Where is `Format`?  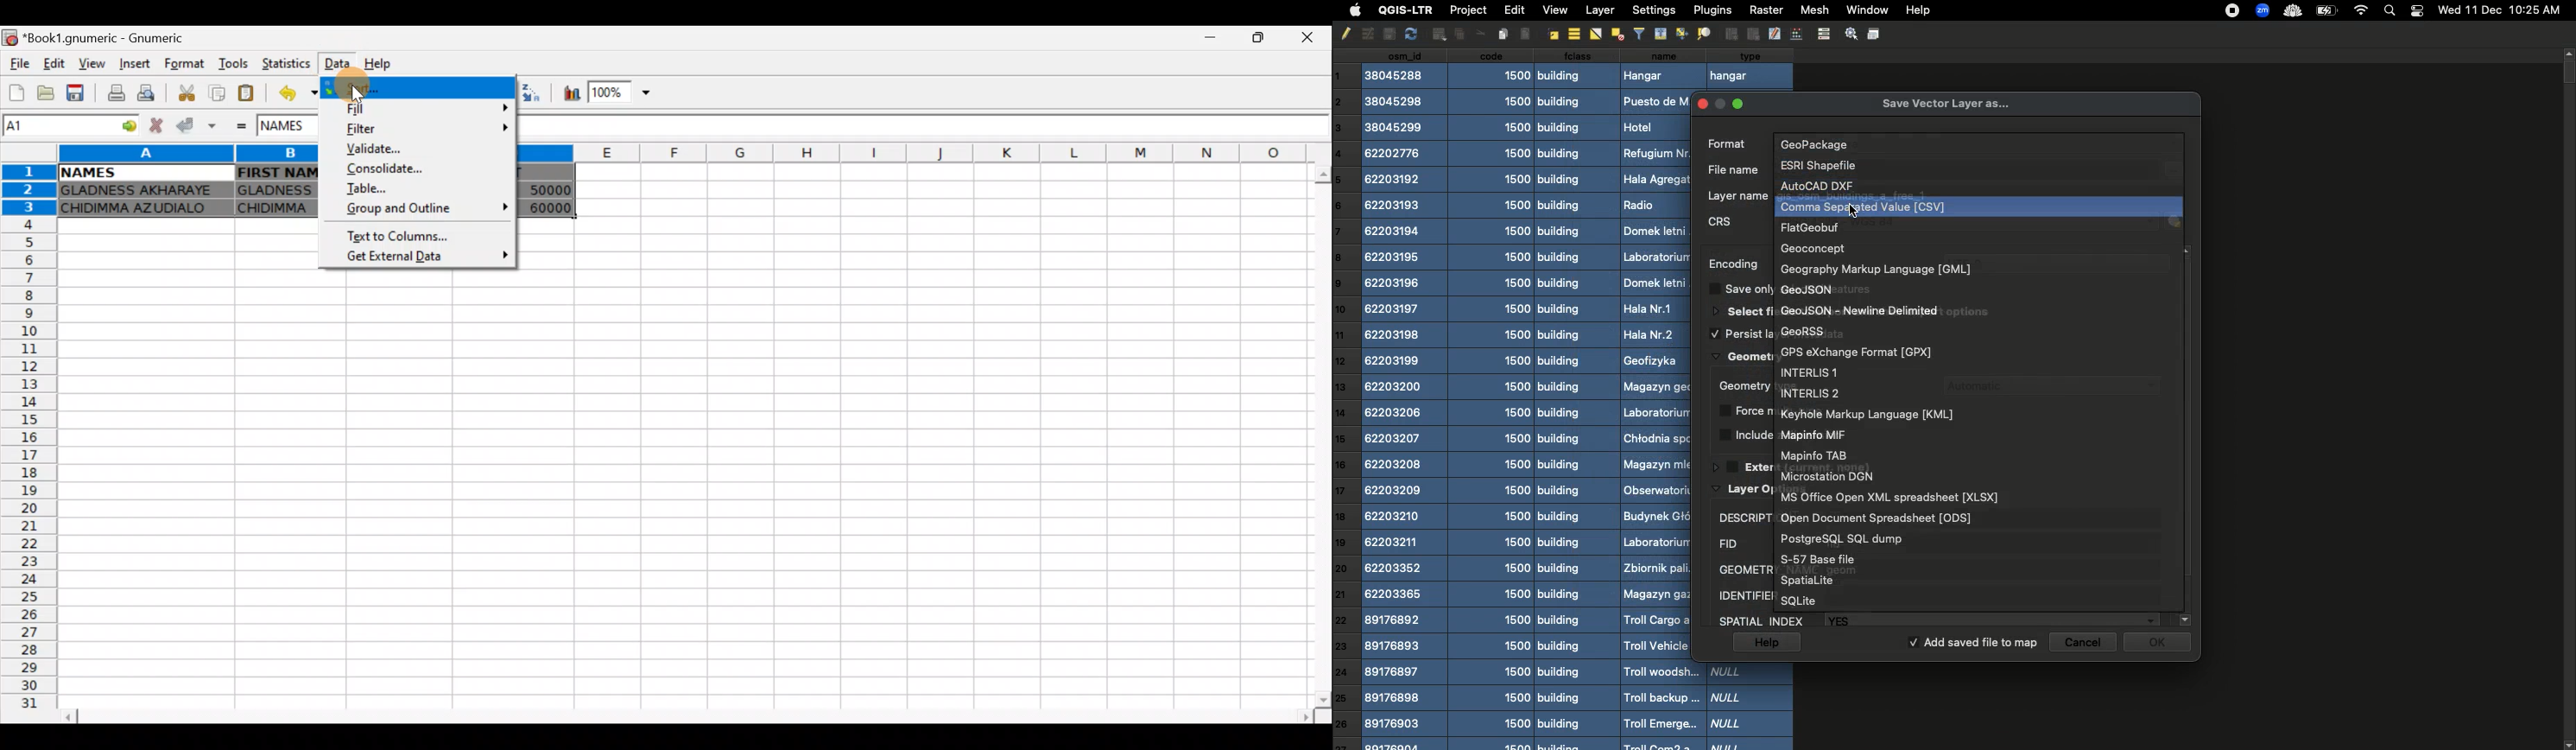 Format is located at coordinates (1824, 140).